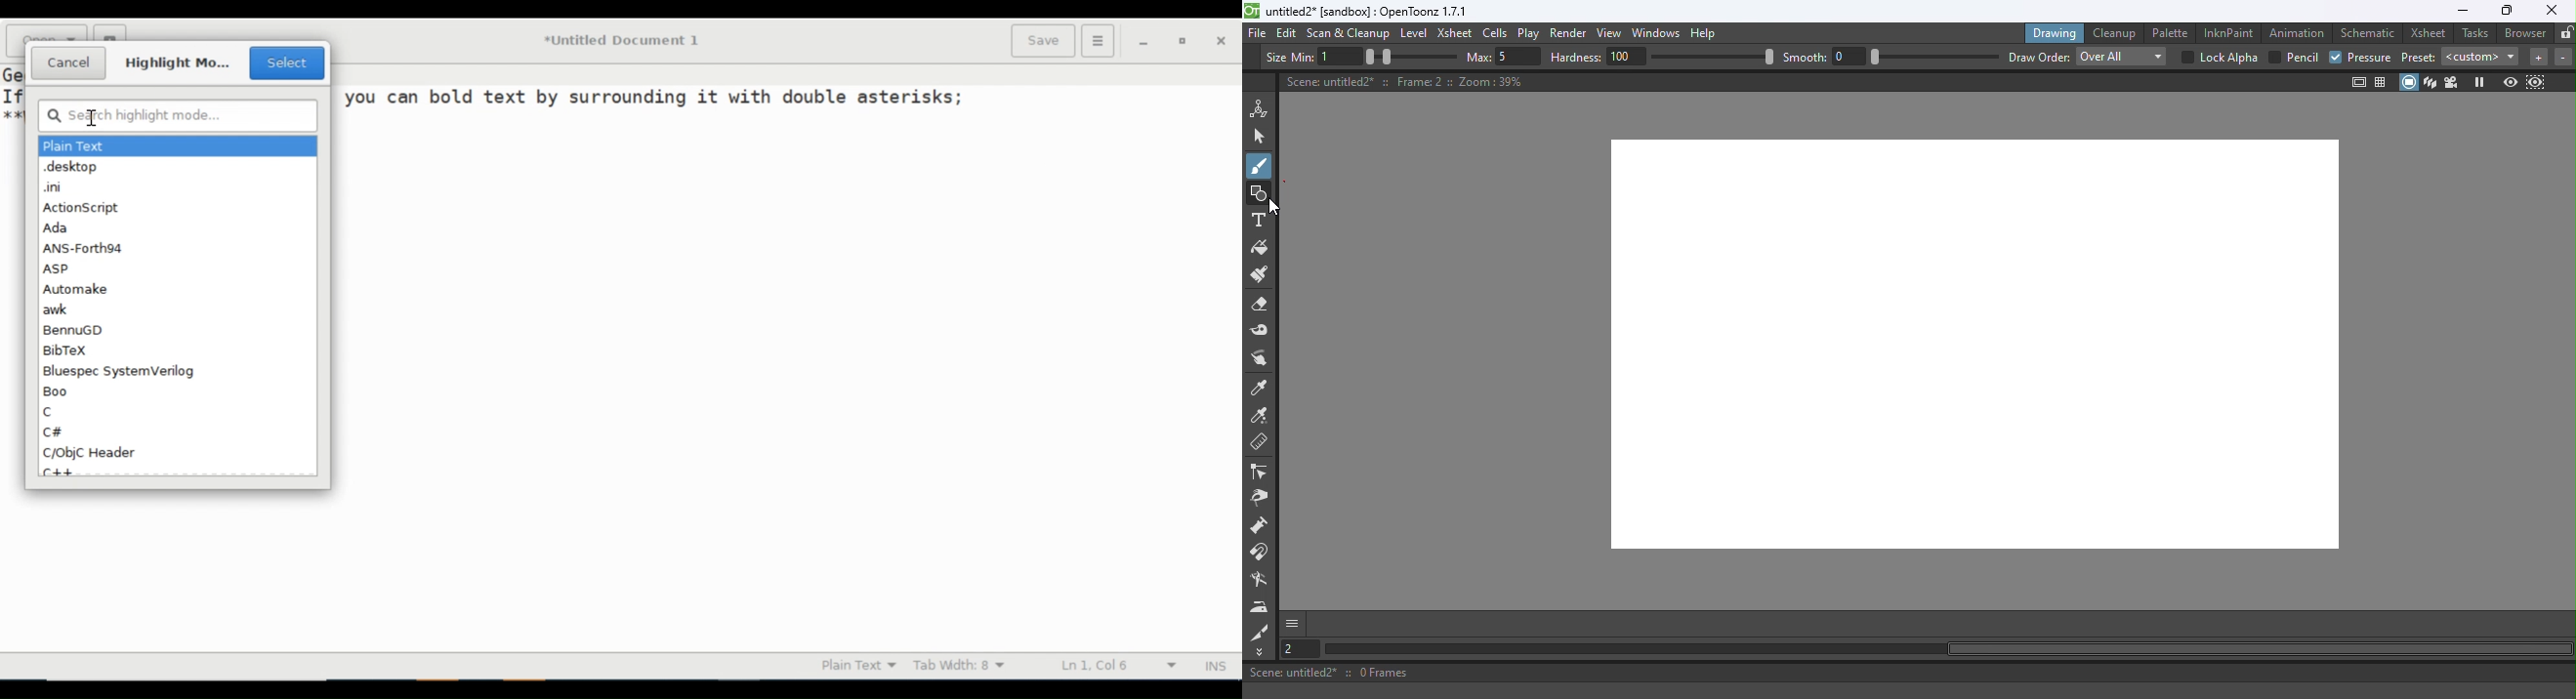  I want to click on Pressure, so click(2372, 58).